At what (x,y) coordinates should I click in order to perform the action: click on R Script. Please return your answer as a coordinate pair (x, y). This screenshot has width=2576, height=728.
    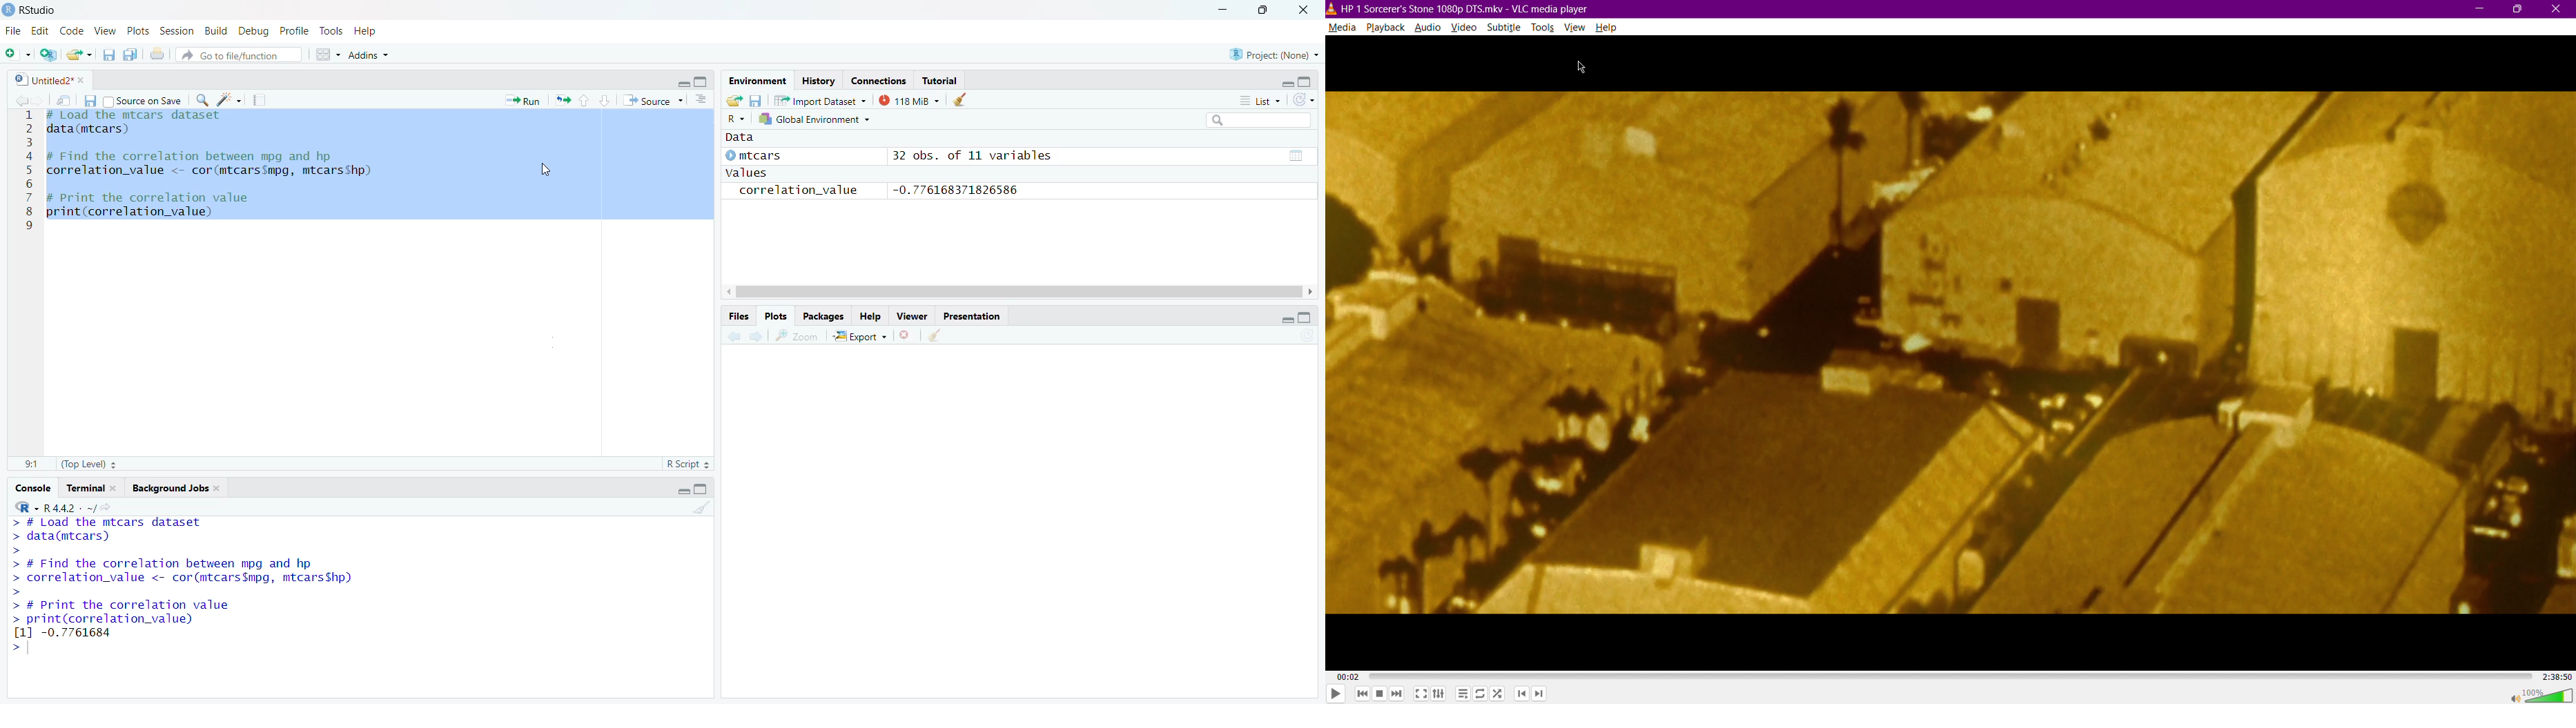
    Looking at the image, I should click on (683, 465).